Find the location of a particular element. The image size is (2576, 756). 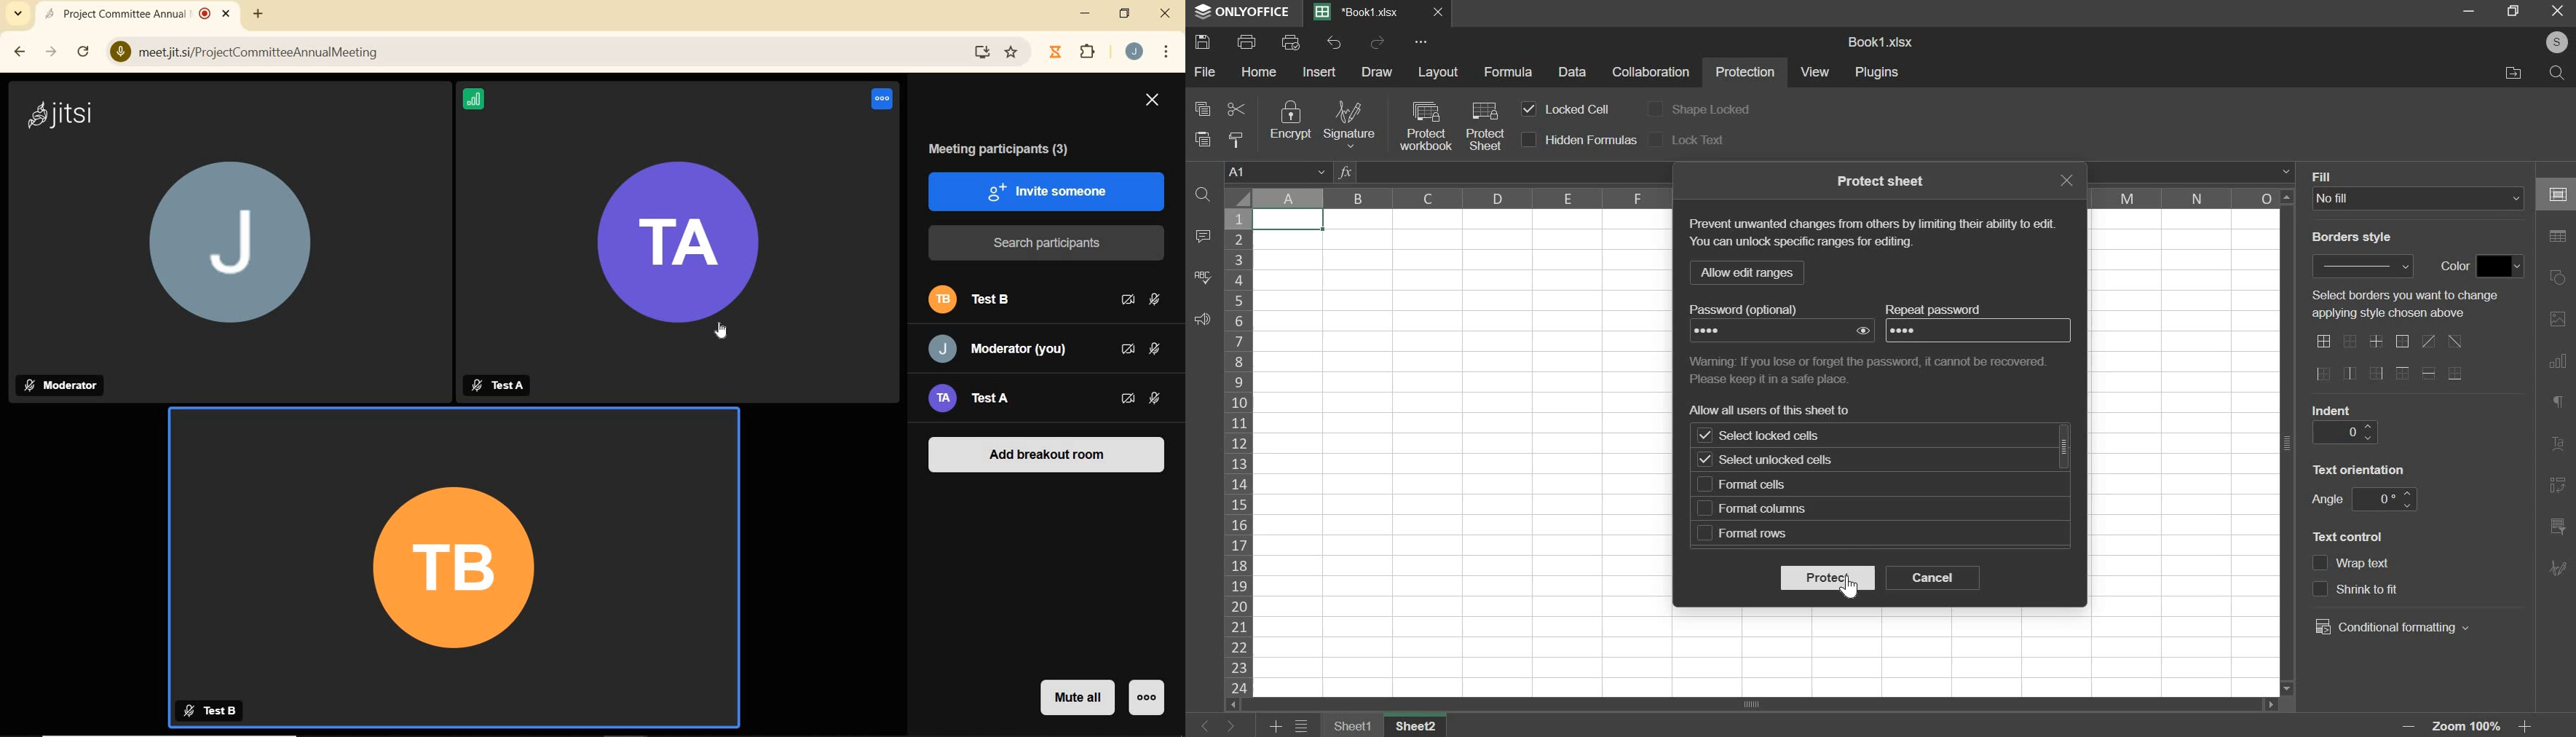

collaboration is located at coordinates (1652, 73).